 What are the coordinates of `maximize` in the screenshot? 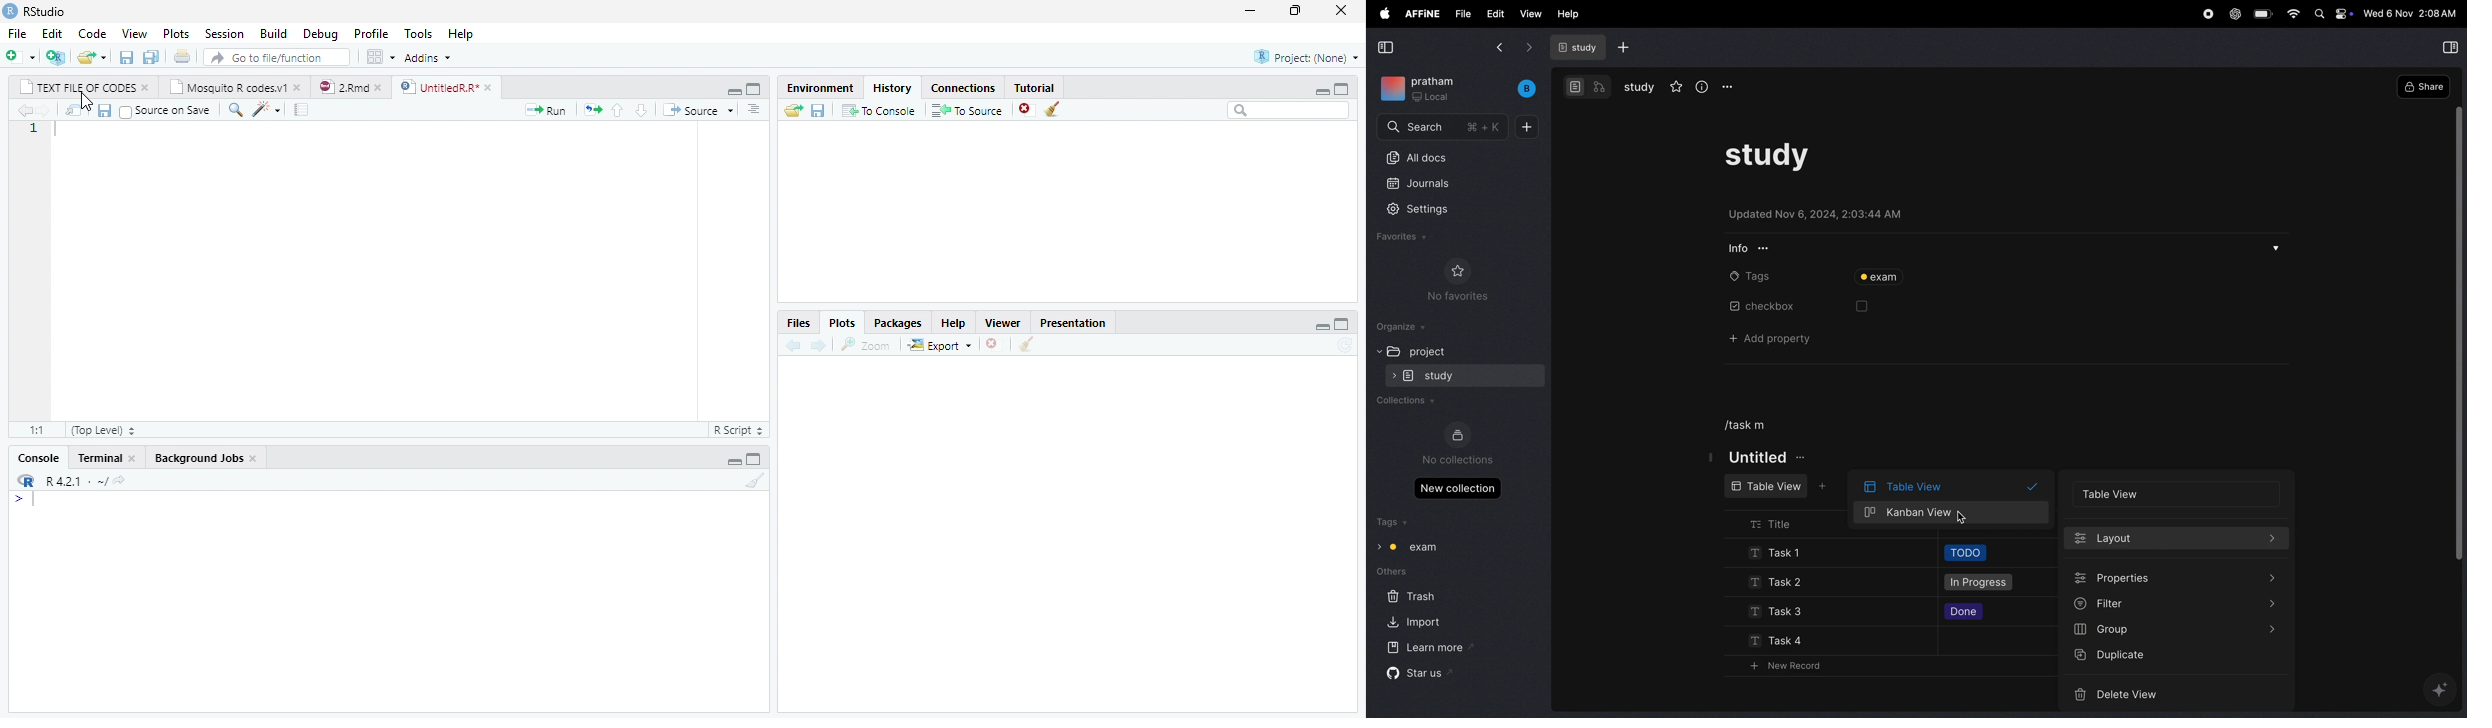 It's located at (758, 90).